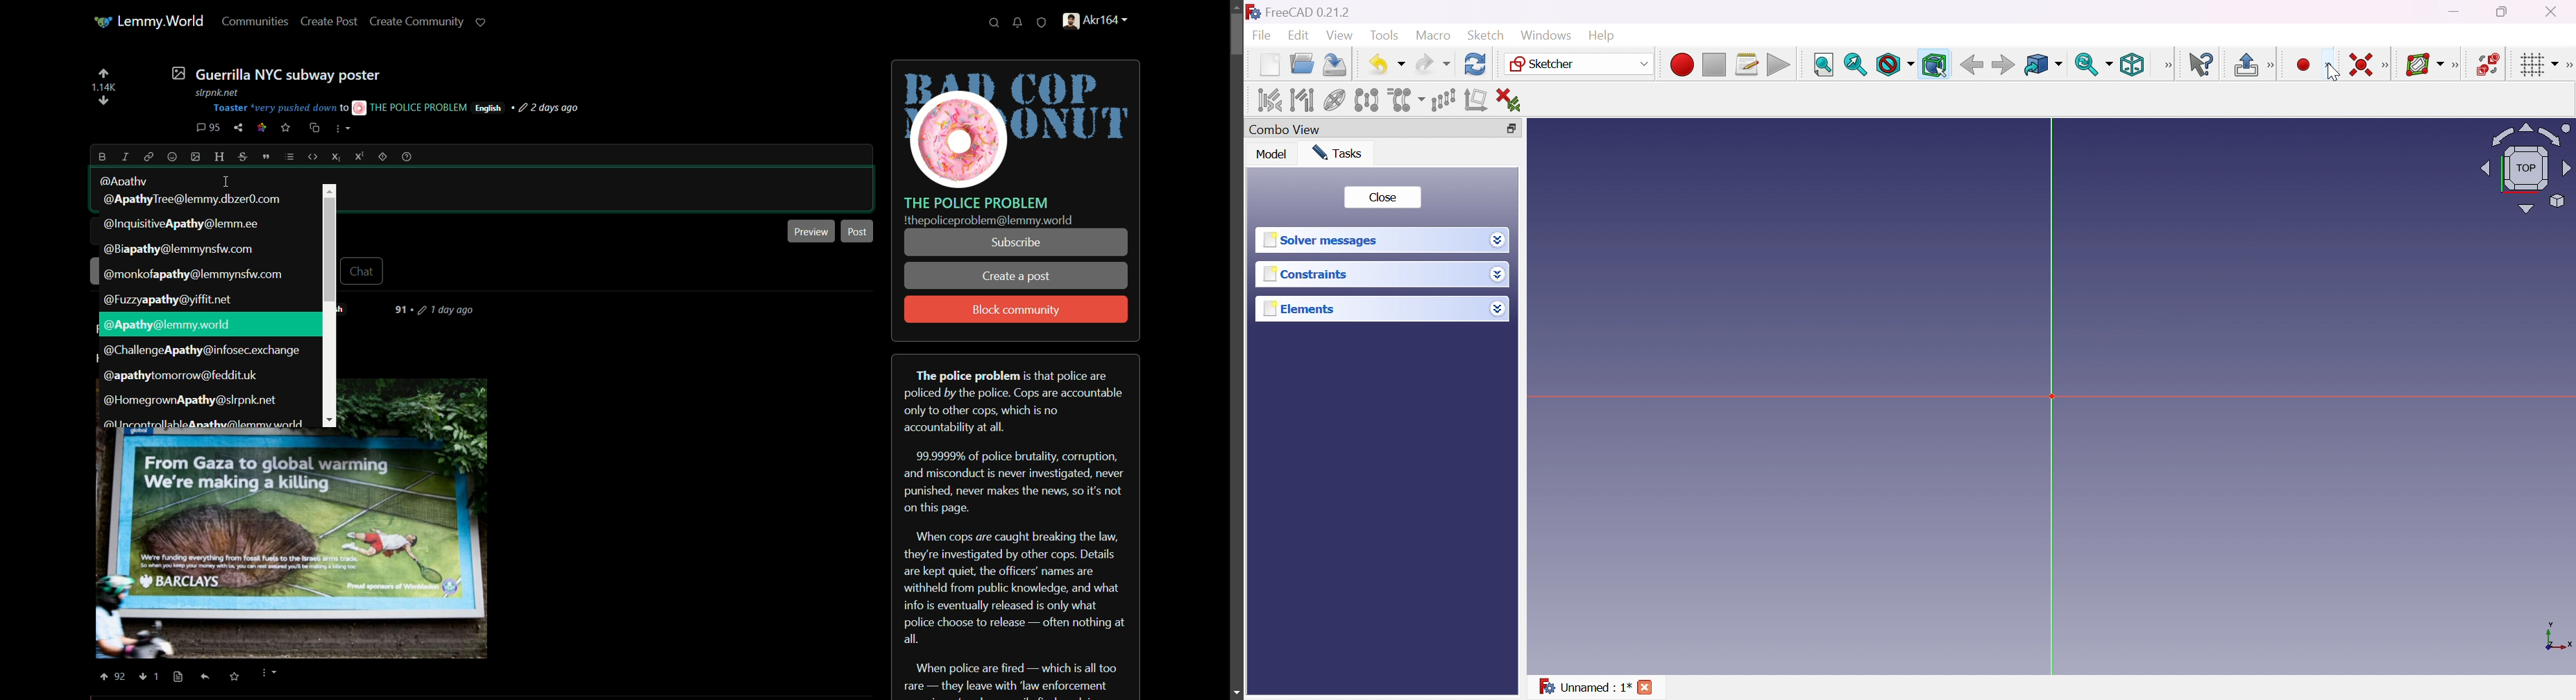 The height and width of the screenshot is (700, 2576). I want to click on header, so click(220, 158).